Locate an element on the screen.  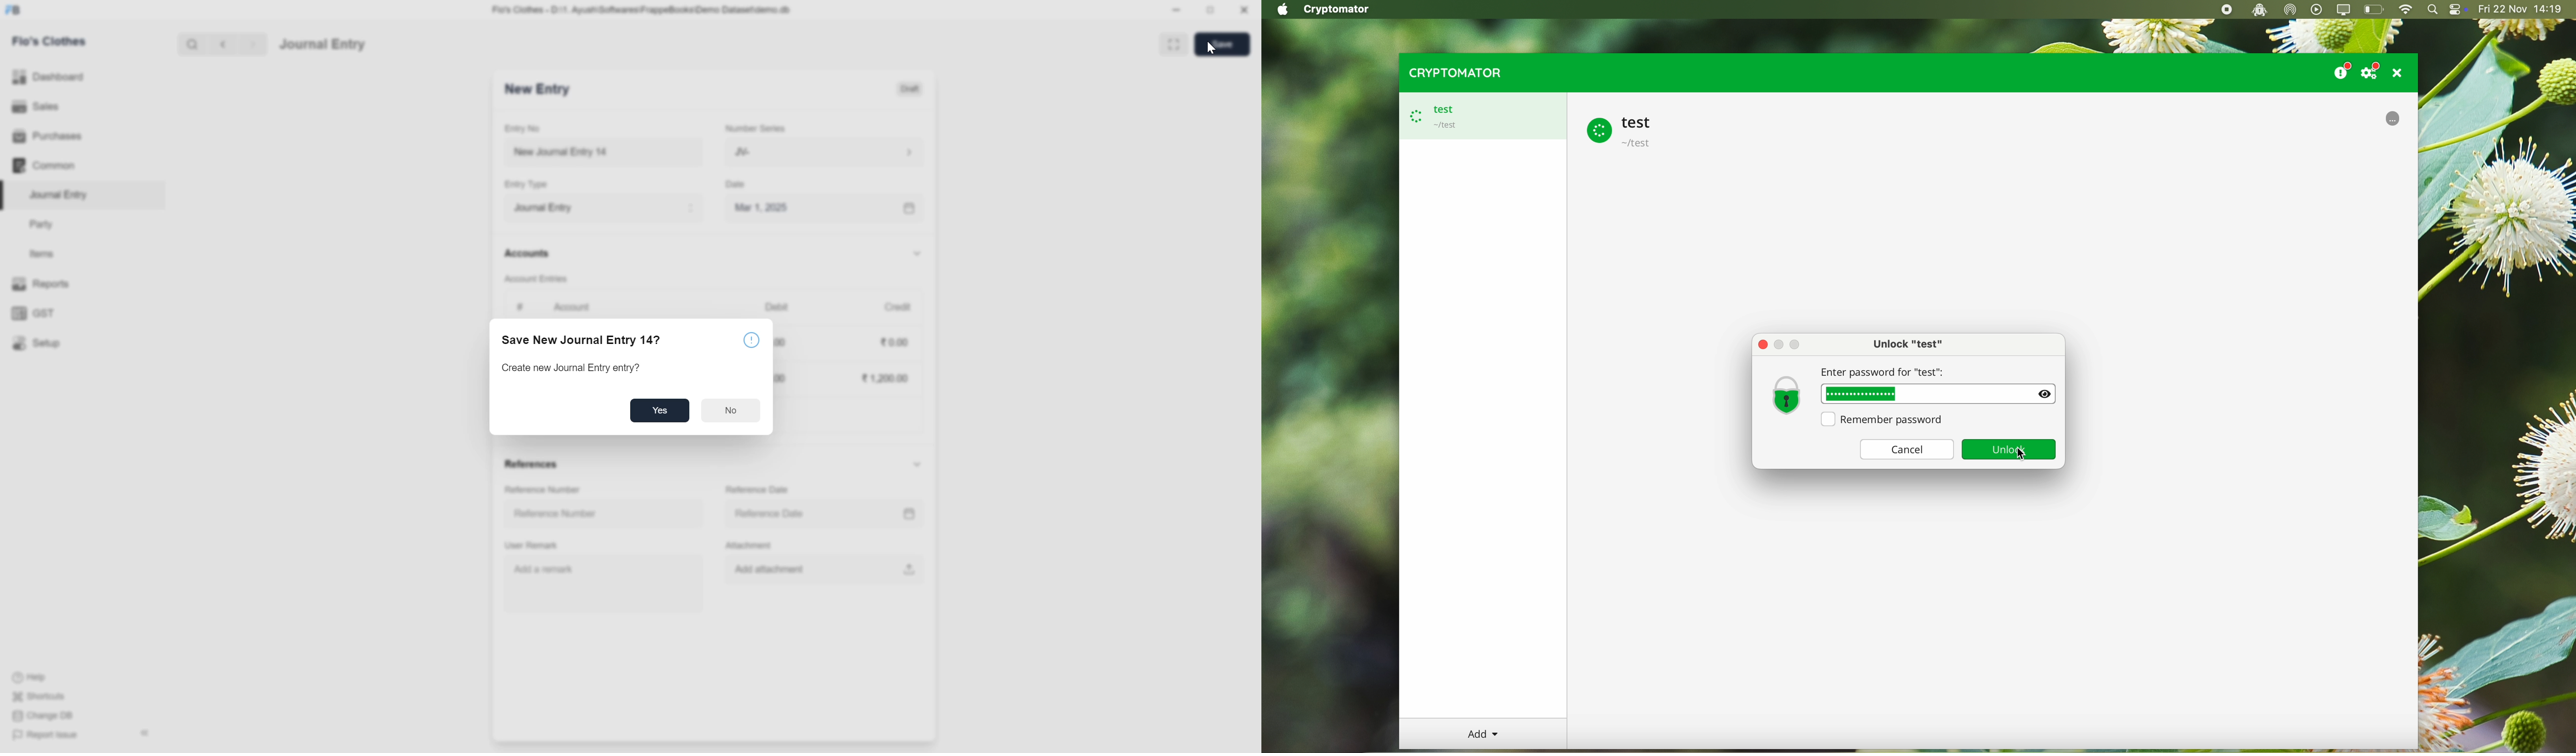
Items is located at coordinates (41, 253).